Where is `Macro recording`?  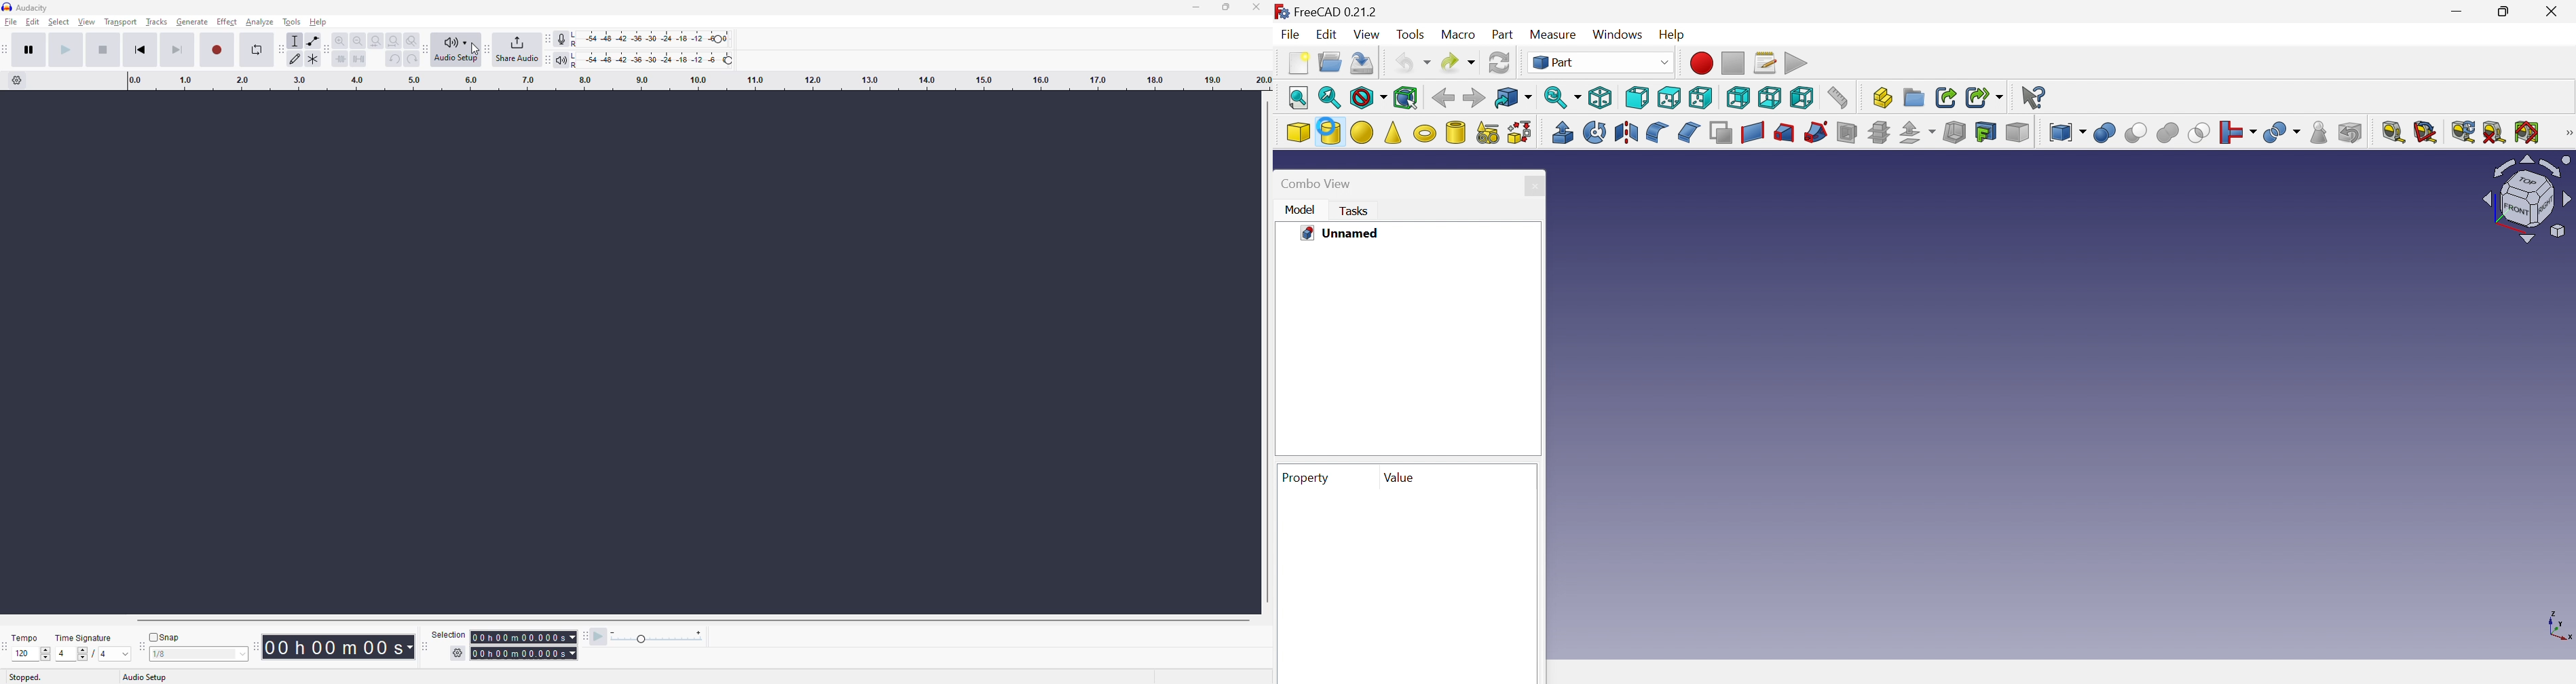
Macro recording is located at coordinates (1703, 63).